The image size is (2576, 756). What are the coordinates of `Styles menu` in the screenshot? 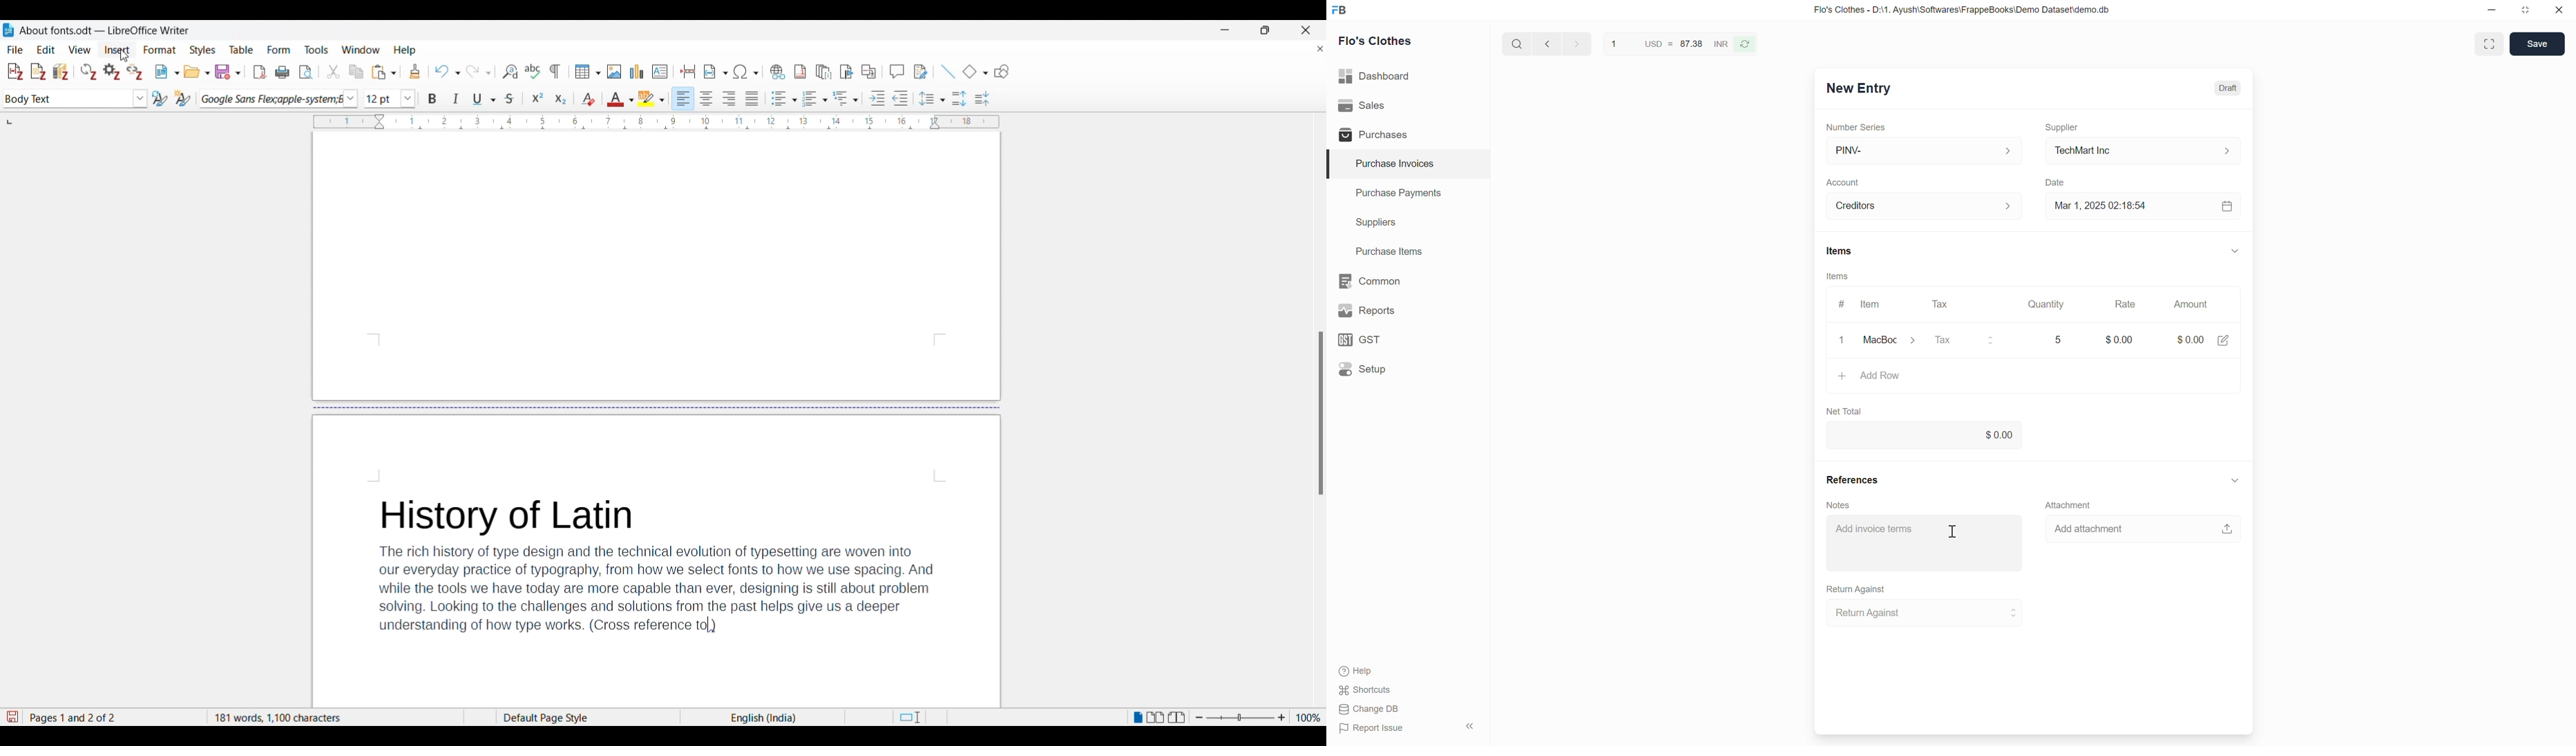 It's located at (202, 50).